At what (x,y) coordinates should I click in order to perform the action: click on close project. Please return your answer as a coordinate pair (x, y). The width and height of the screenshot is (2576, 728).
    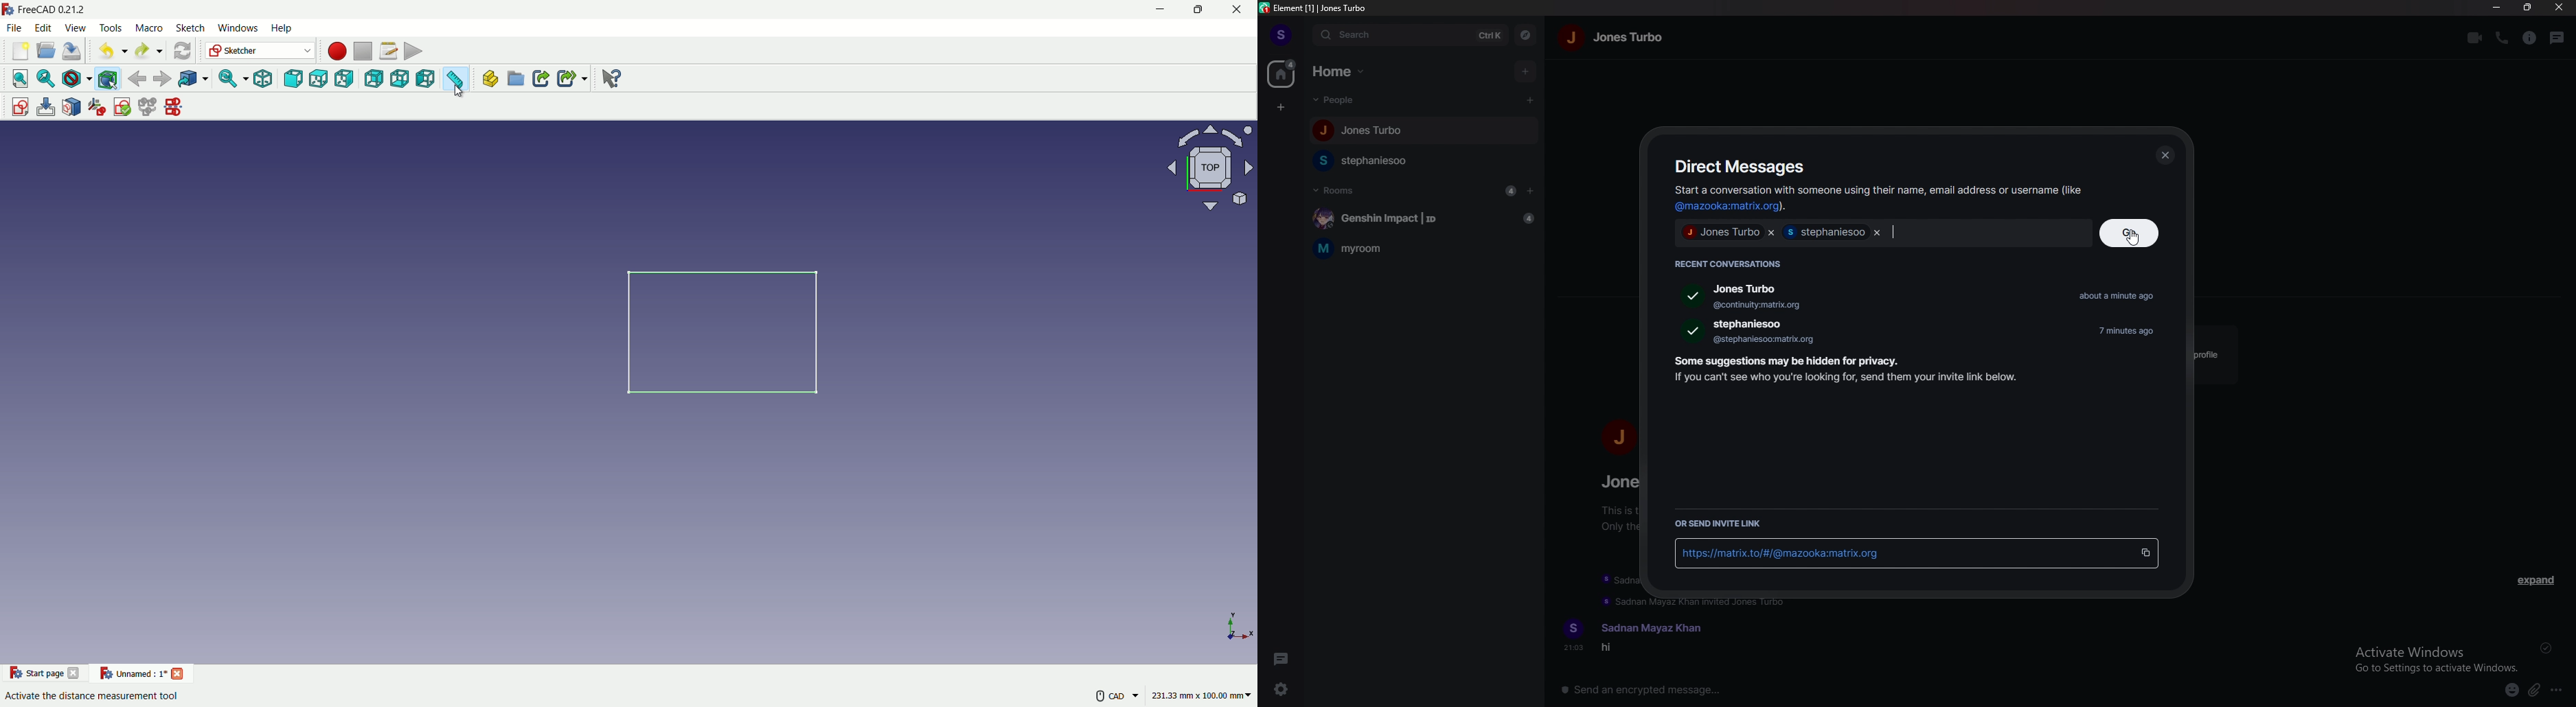
    Looking at the image, I should click on (179, 672).